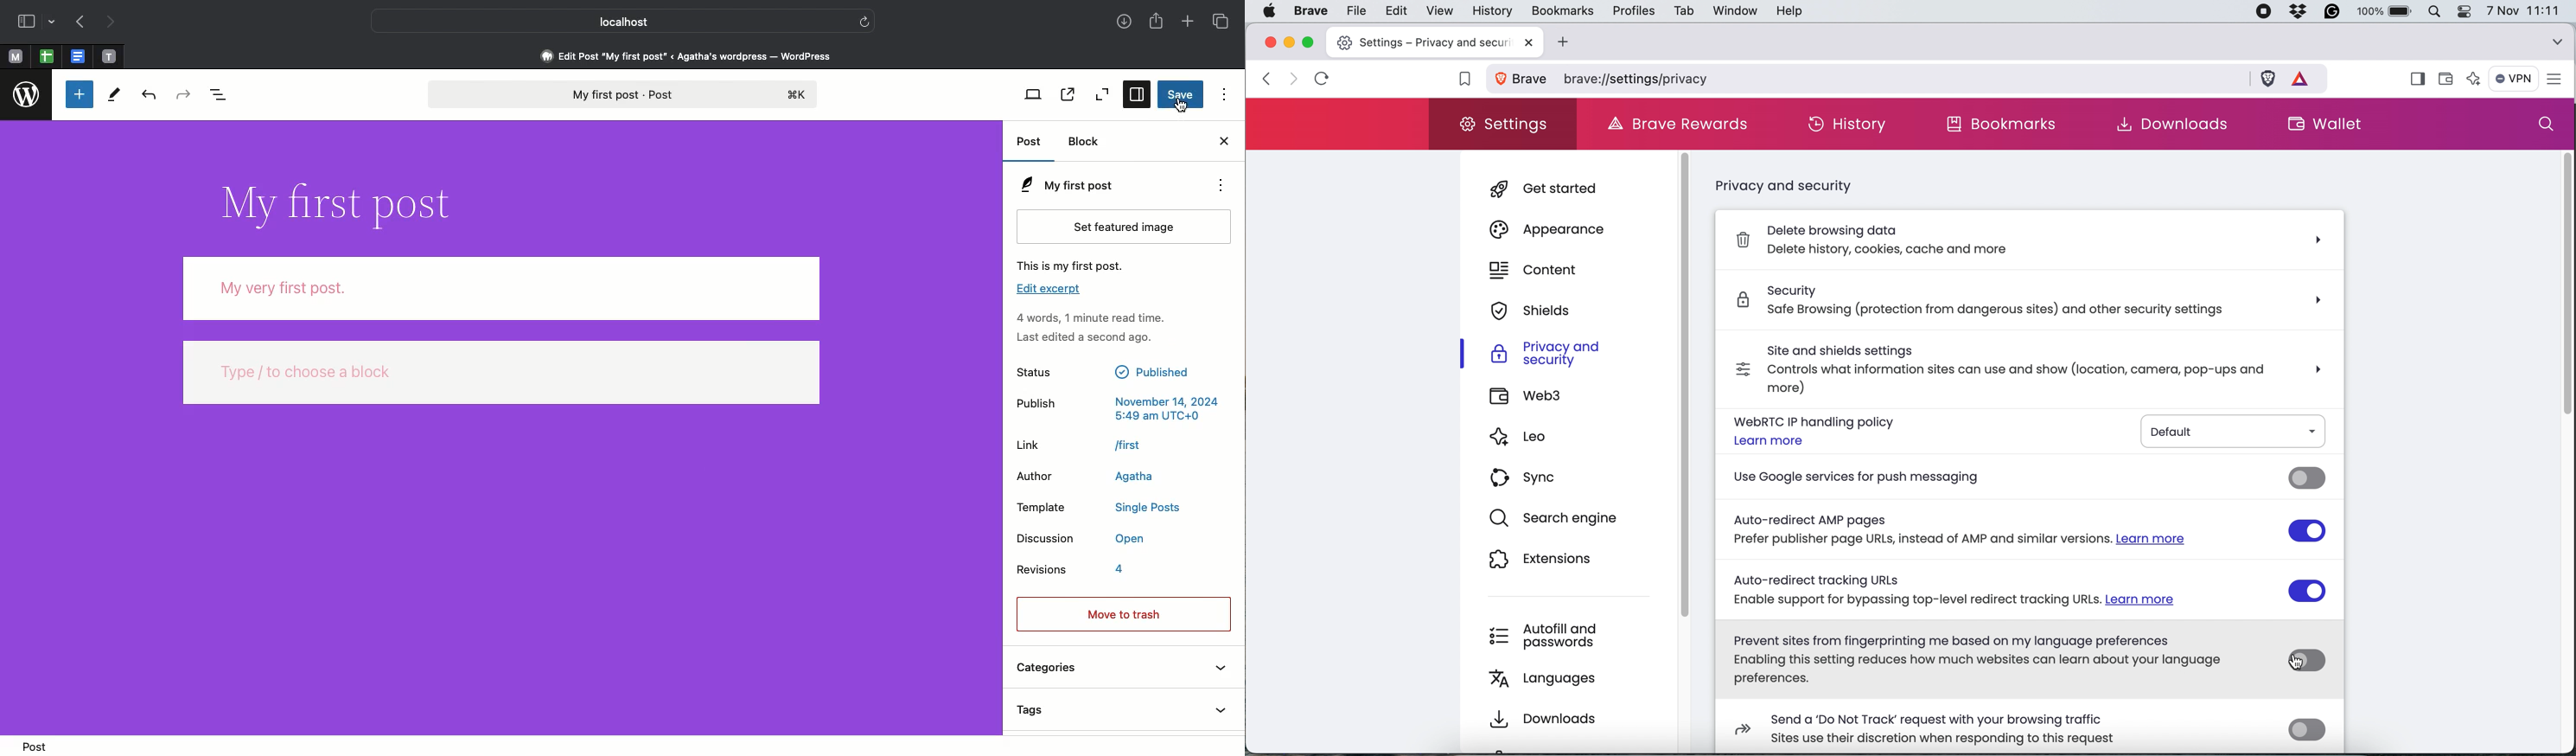 The width and height of the screenshot is (2576, 756). I want to click on This is my first post., so click(1083, 265).